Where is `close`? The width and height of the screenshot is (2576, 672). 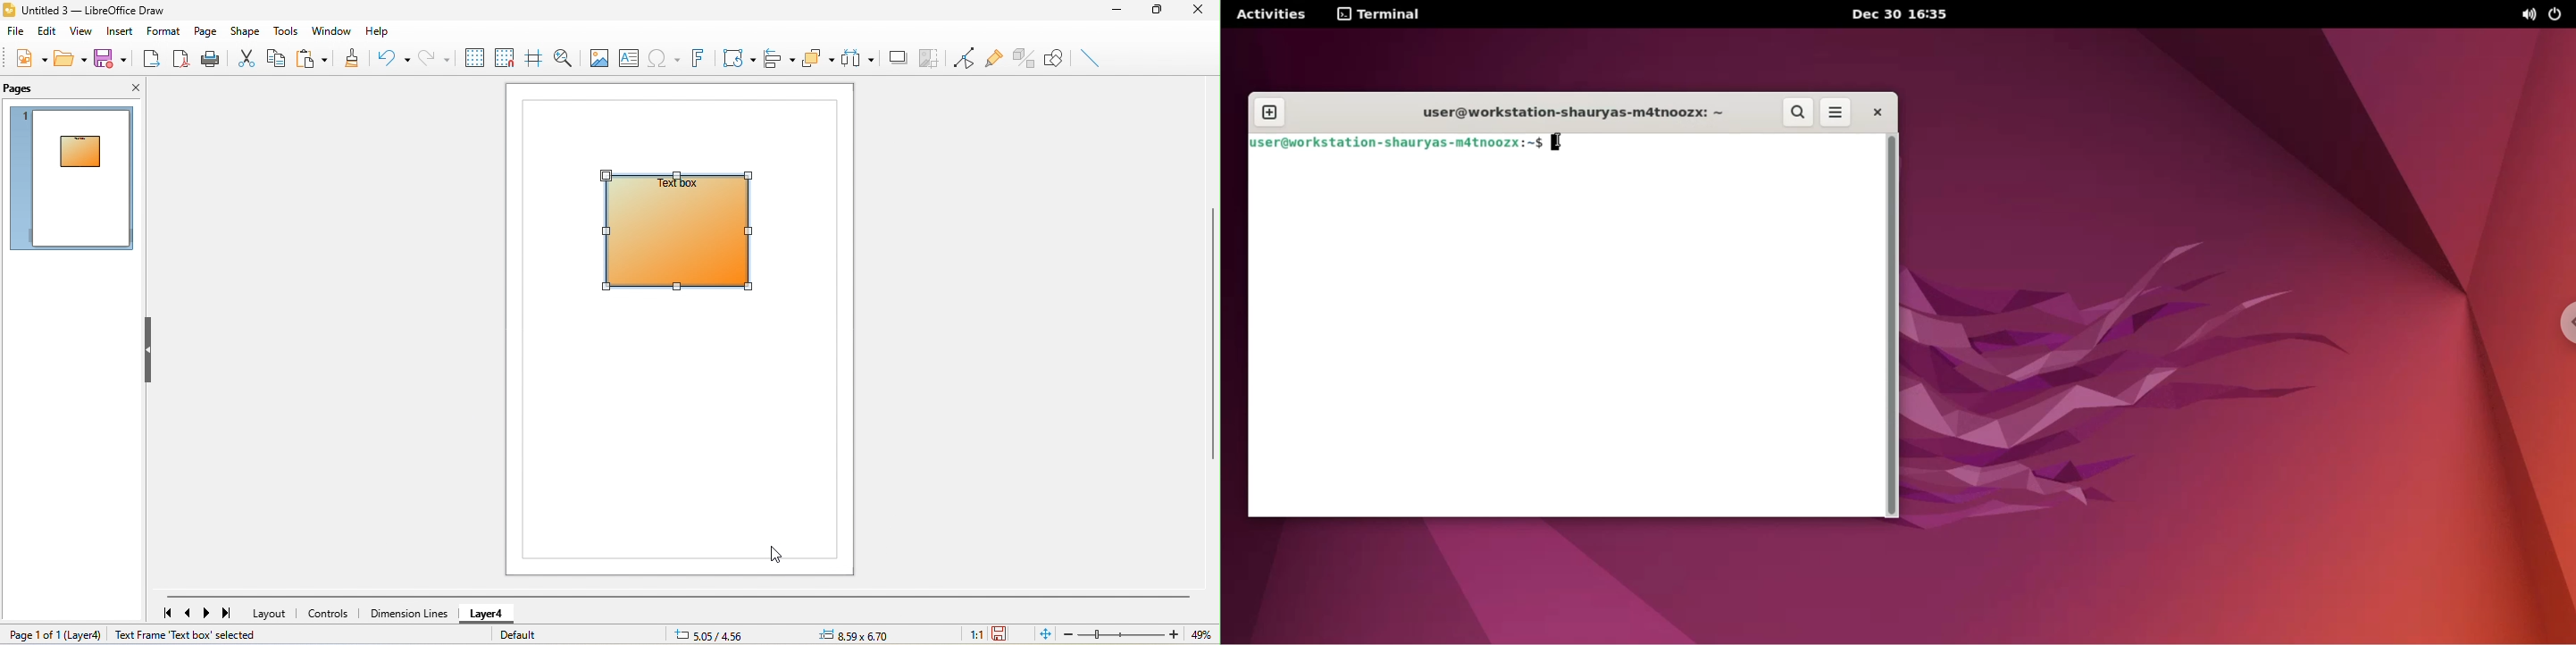
close is located at coordinates (1201, 10).